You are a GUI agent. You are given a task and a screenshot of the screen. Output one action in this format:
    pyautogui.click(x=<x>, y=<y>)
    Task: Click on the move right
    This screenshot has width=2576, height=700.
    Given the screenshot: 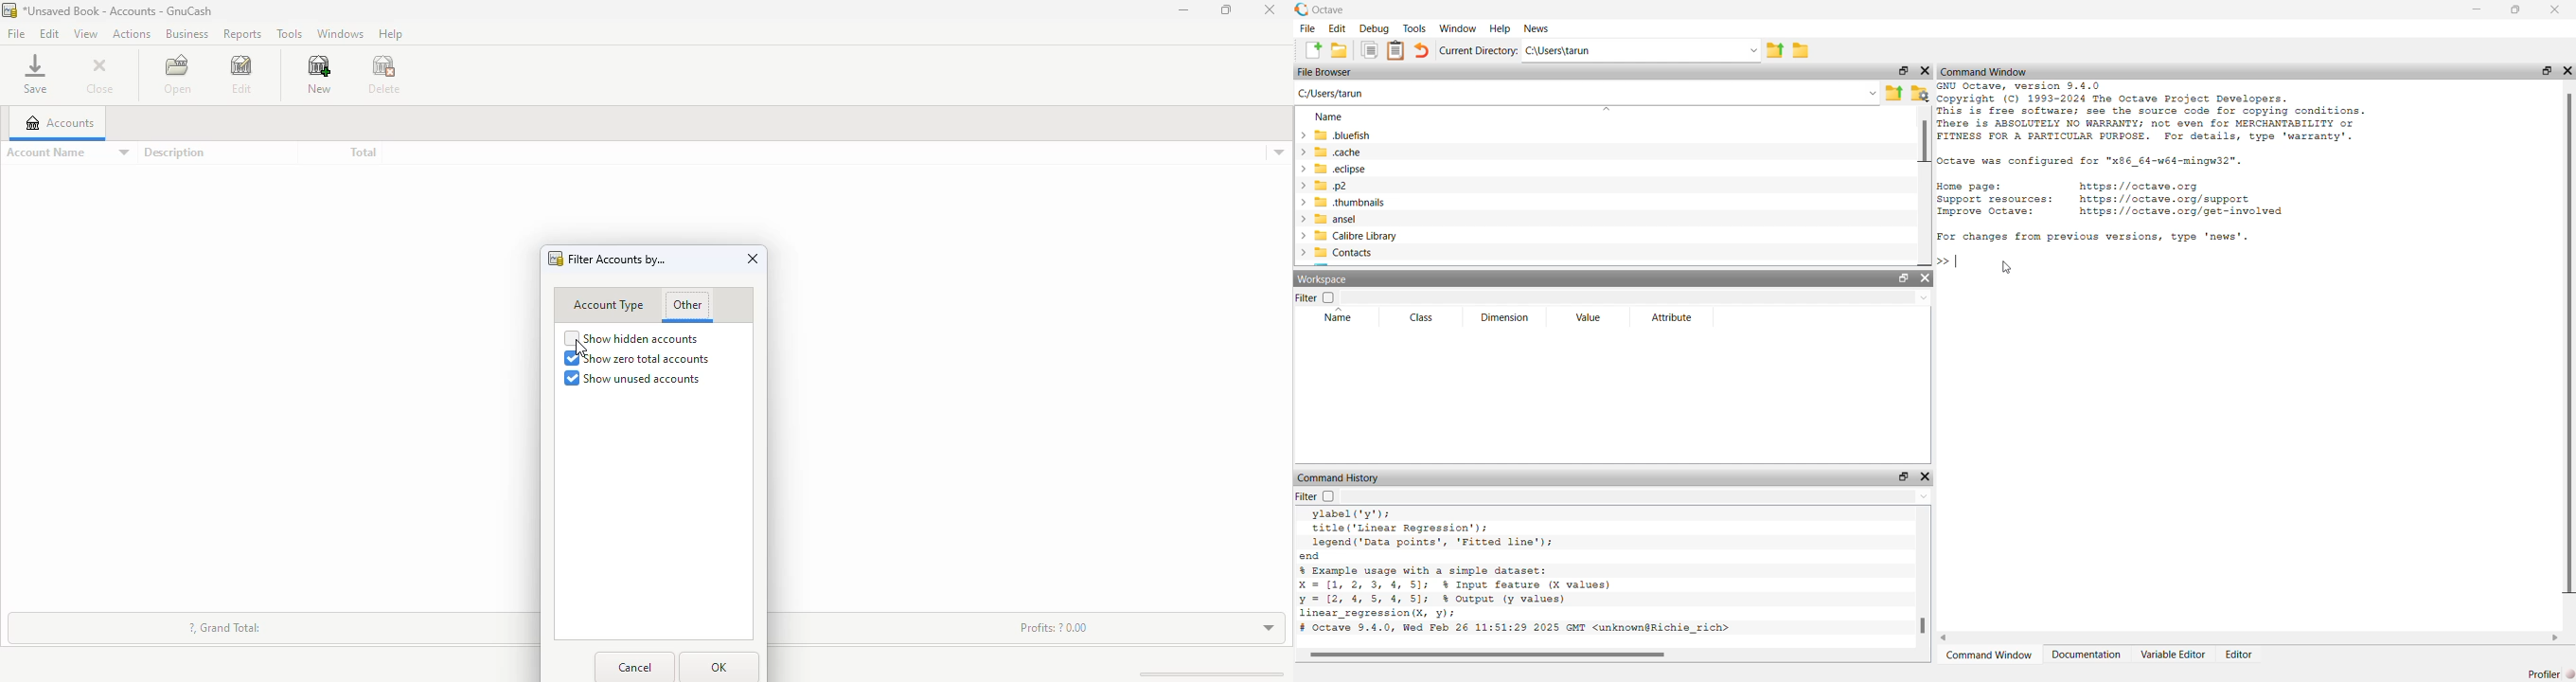 What is the action you would take?
    pyautogui.click(x=2558, y=638)
    